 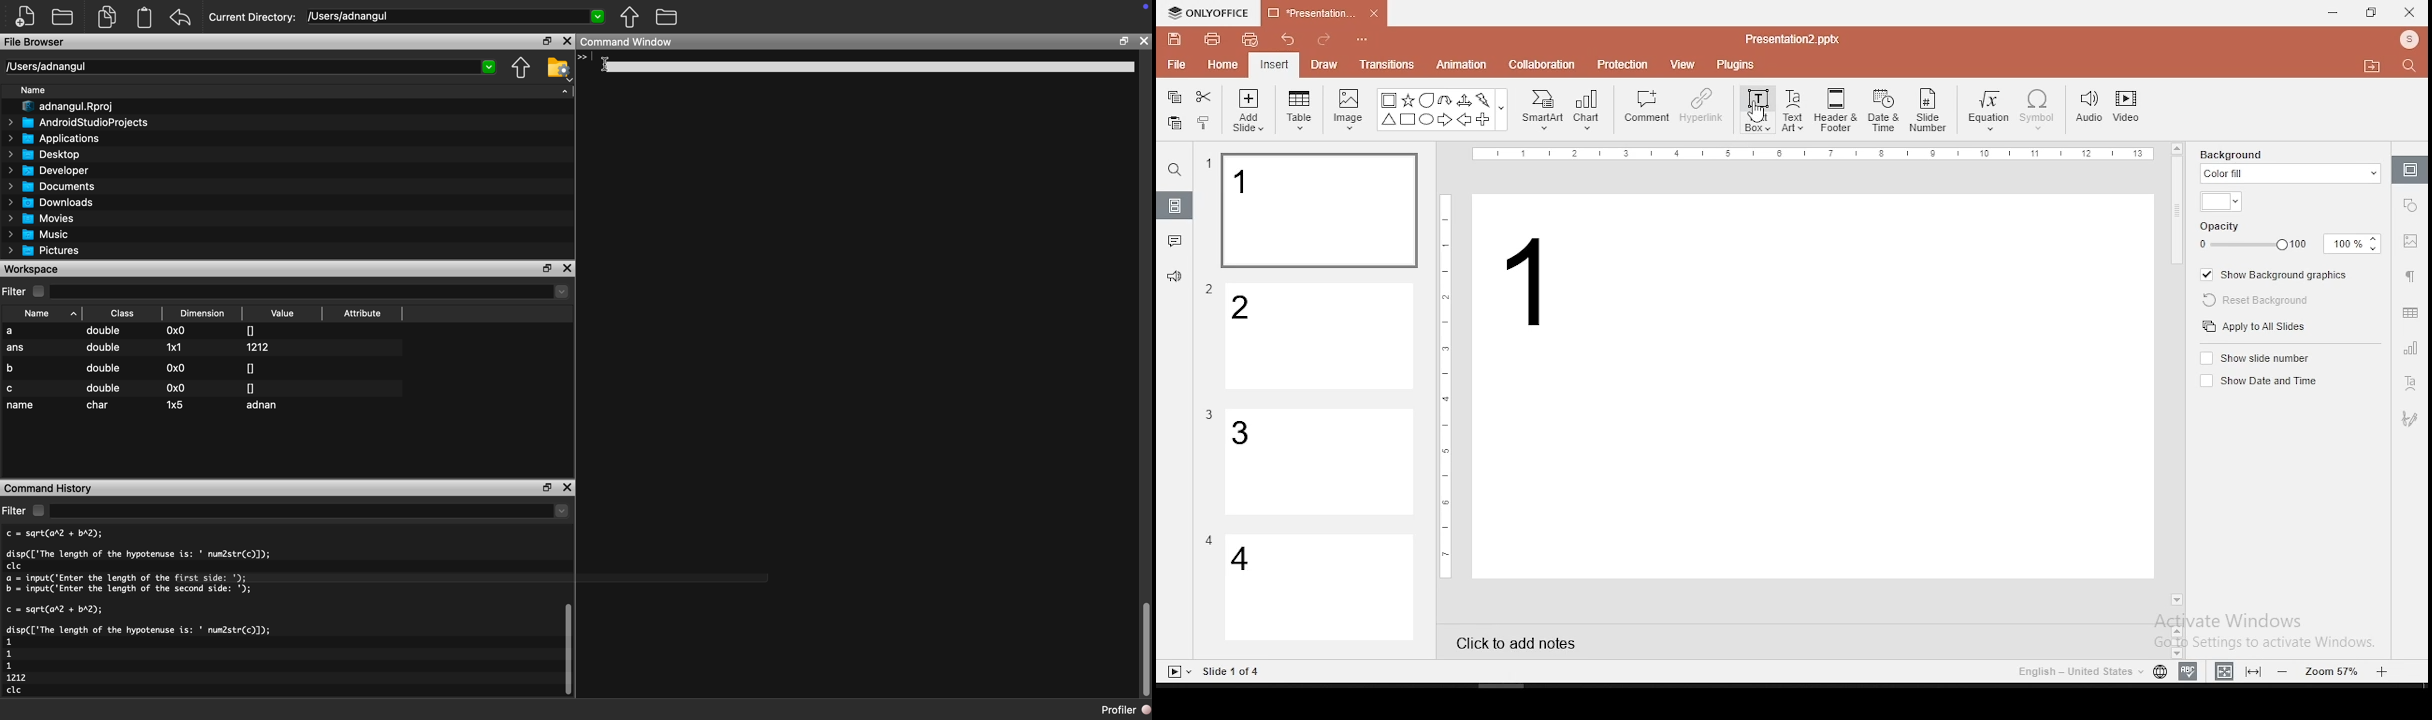 I want to click on fit to width, so click(x=2220, y=670).